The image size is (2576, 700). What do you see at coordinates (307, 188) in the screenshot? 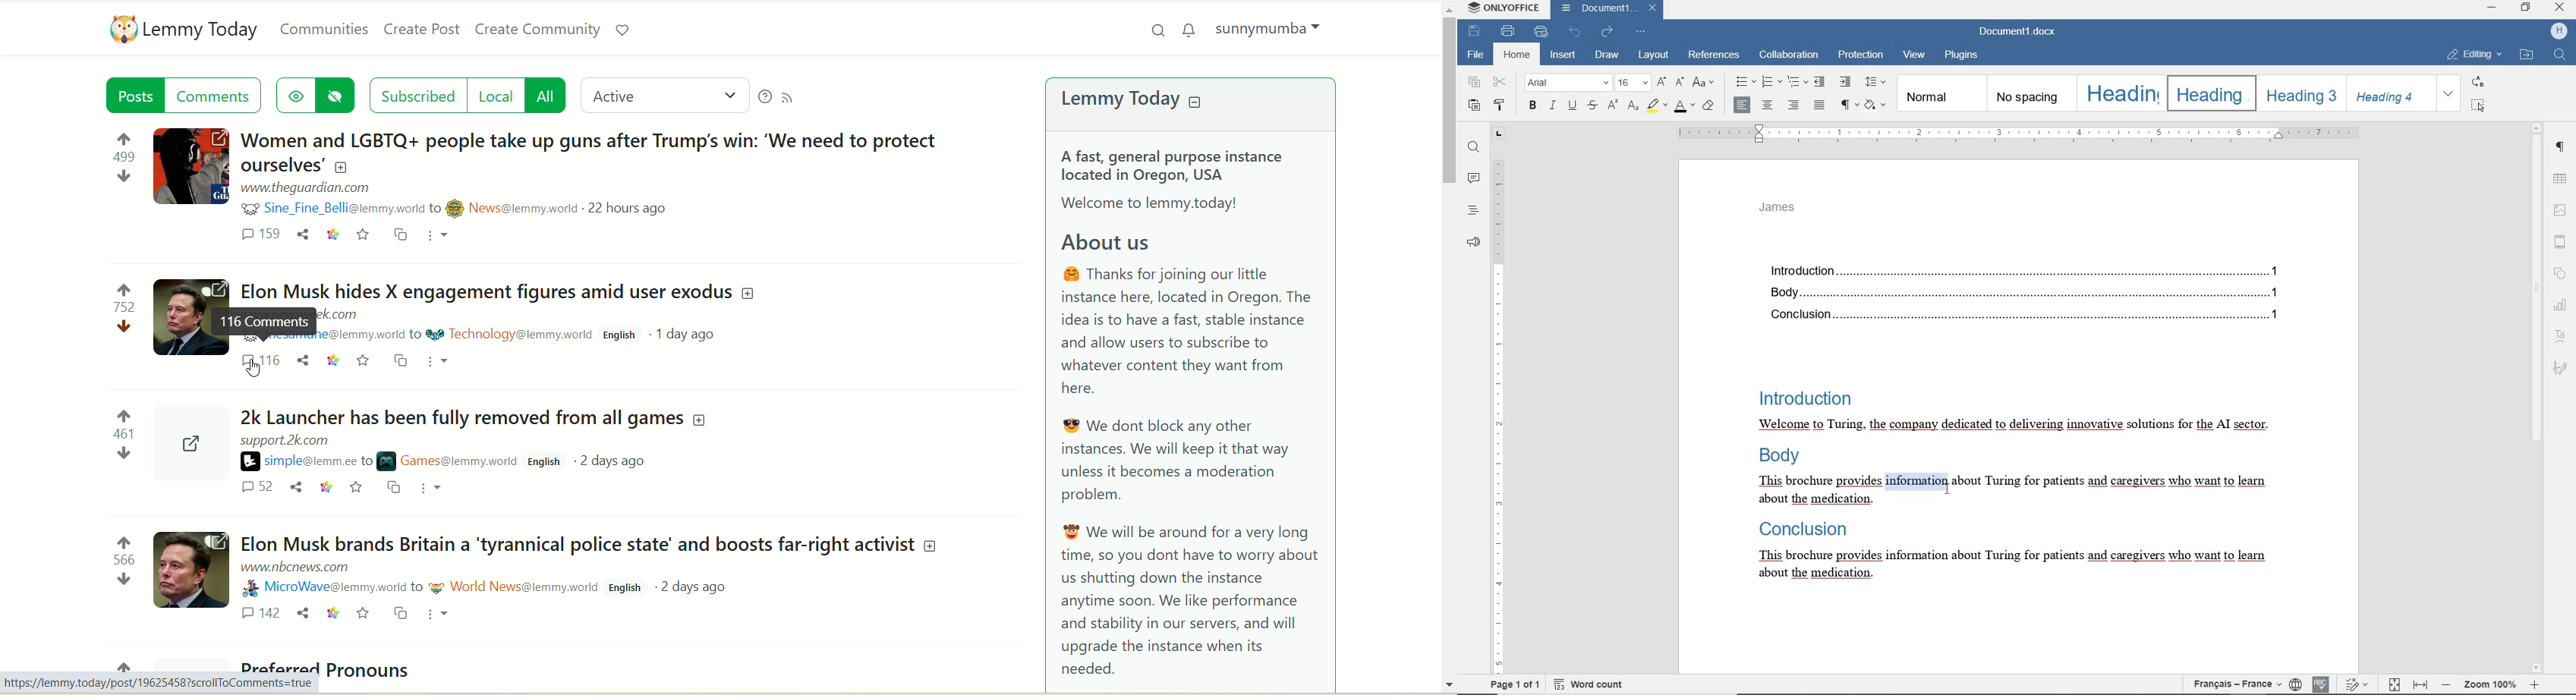
I see `pi www.theguardian.com` at bounding box center [307, 188].